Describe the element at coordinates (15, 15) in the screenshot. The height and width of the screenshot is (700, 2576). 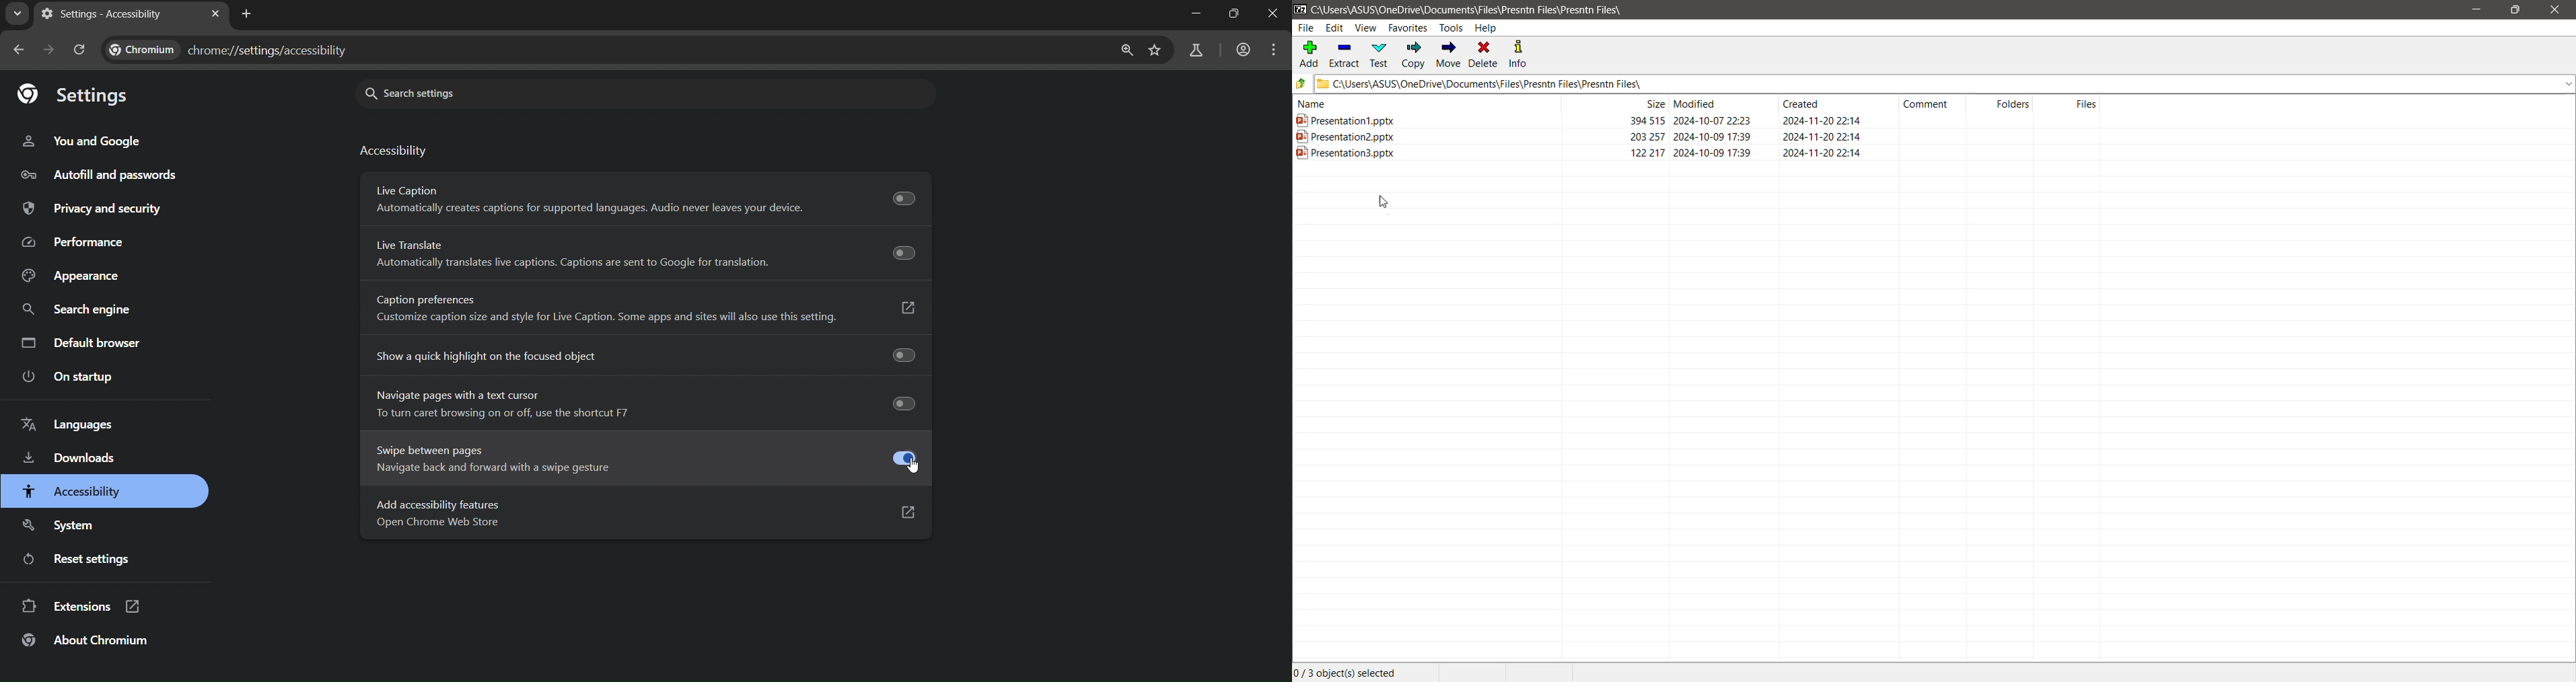
I see `search tabs` at that location.